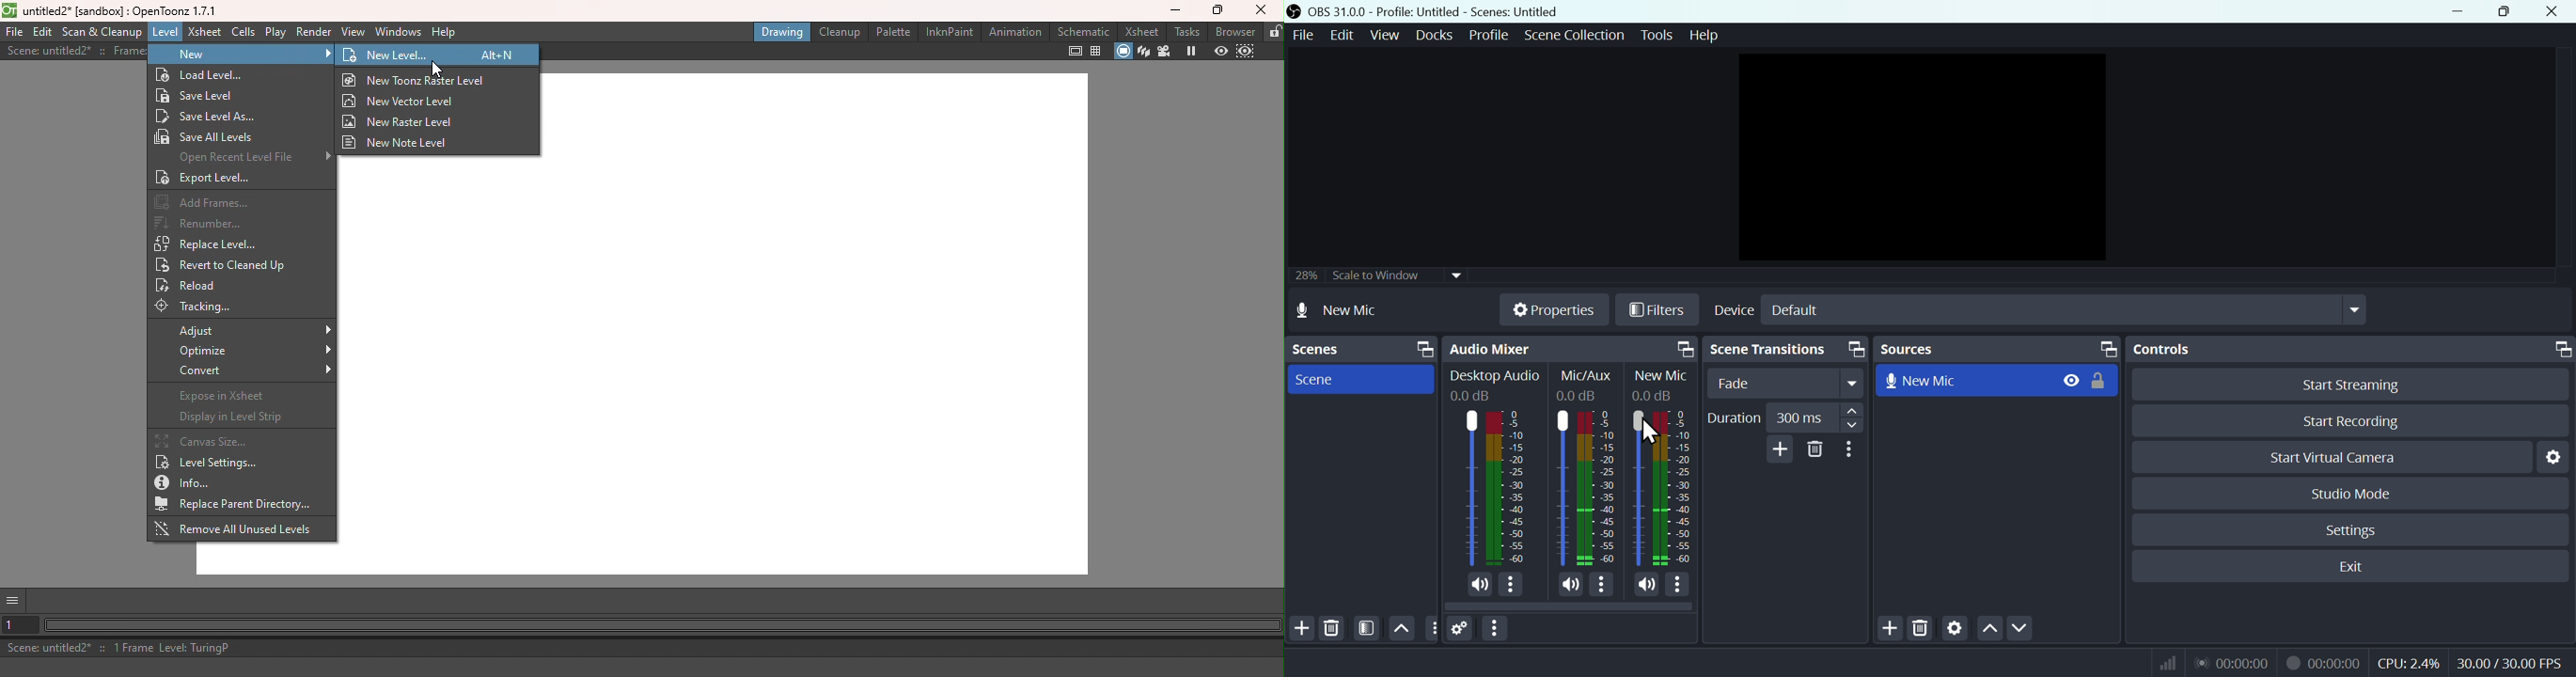  I want to click on Start recording, so click(2353, 421).